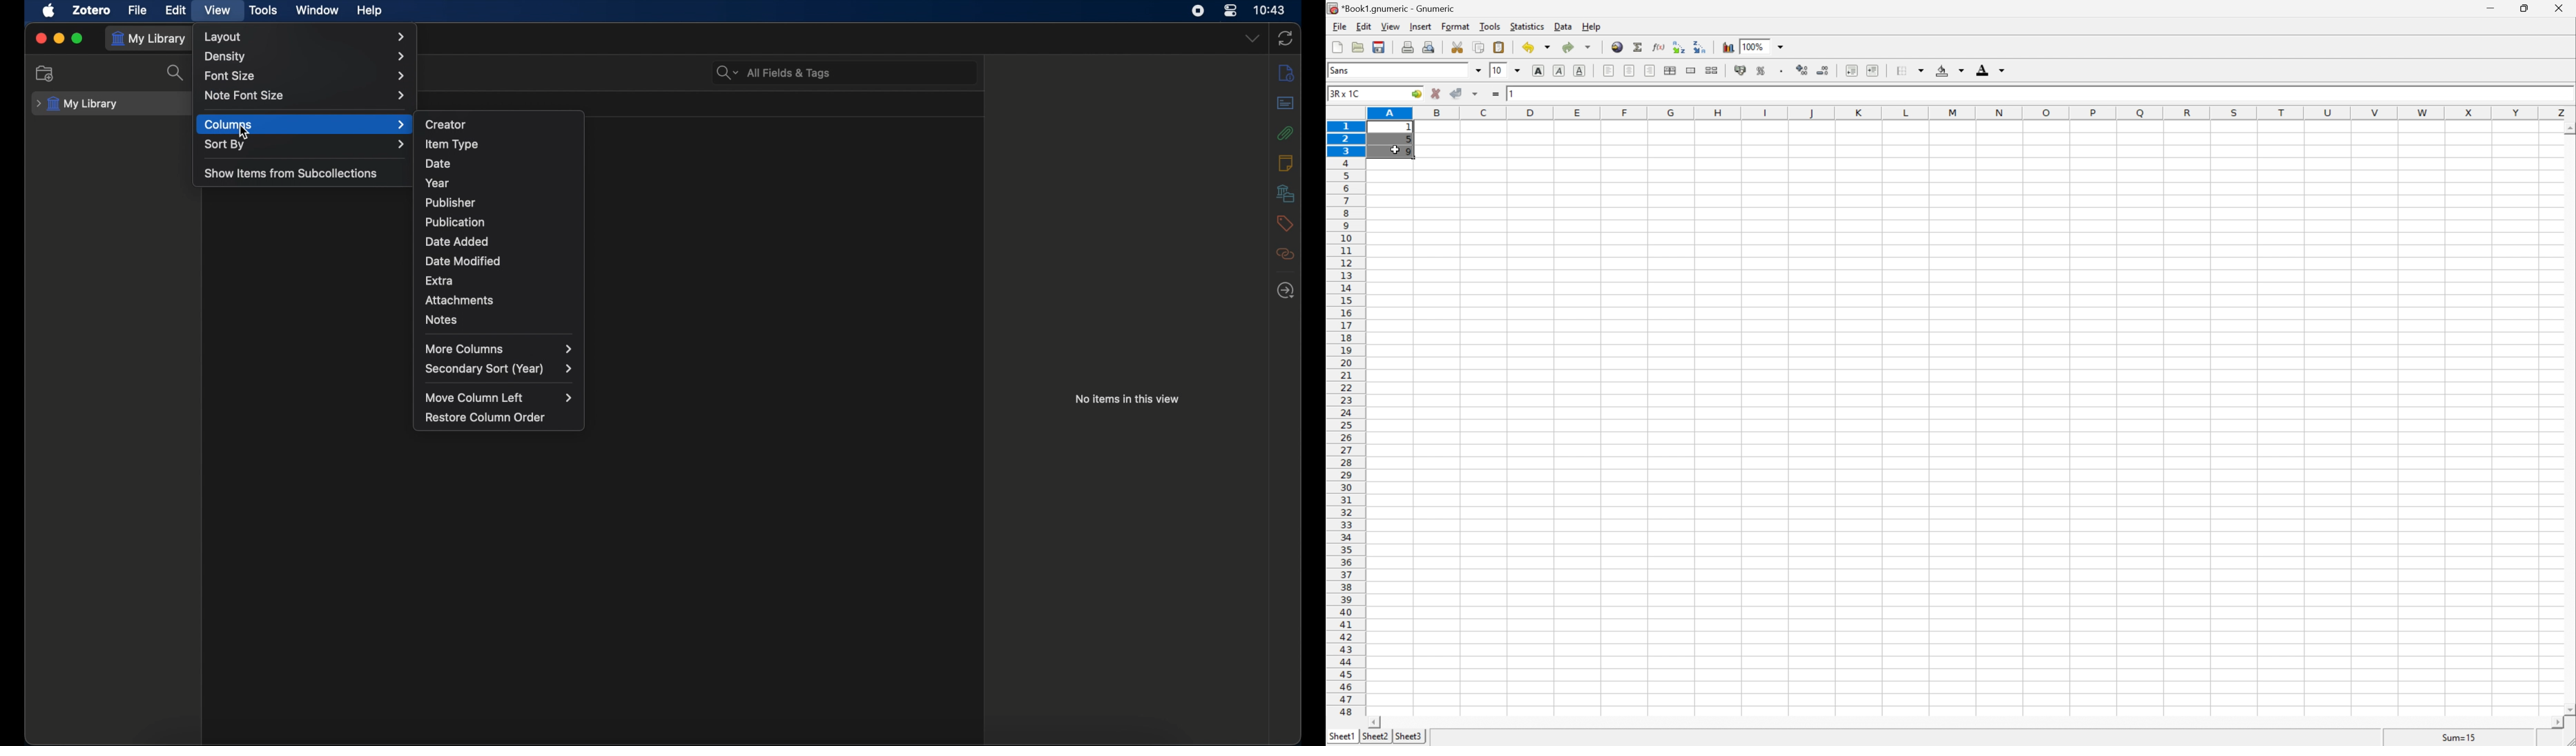 This screenshot has height=756, width=2576. Describe the element at coordinates (1271, 9) in the screenshot. I see `time` at that location.